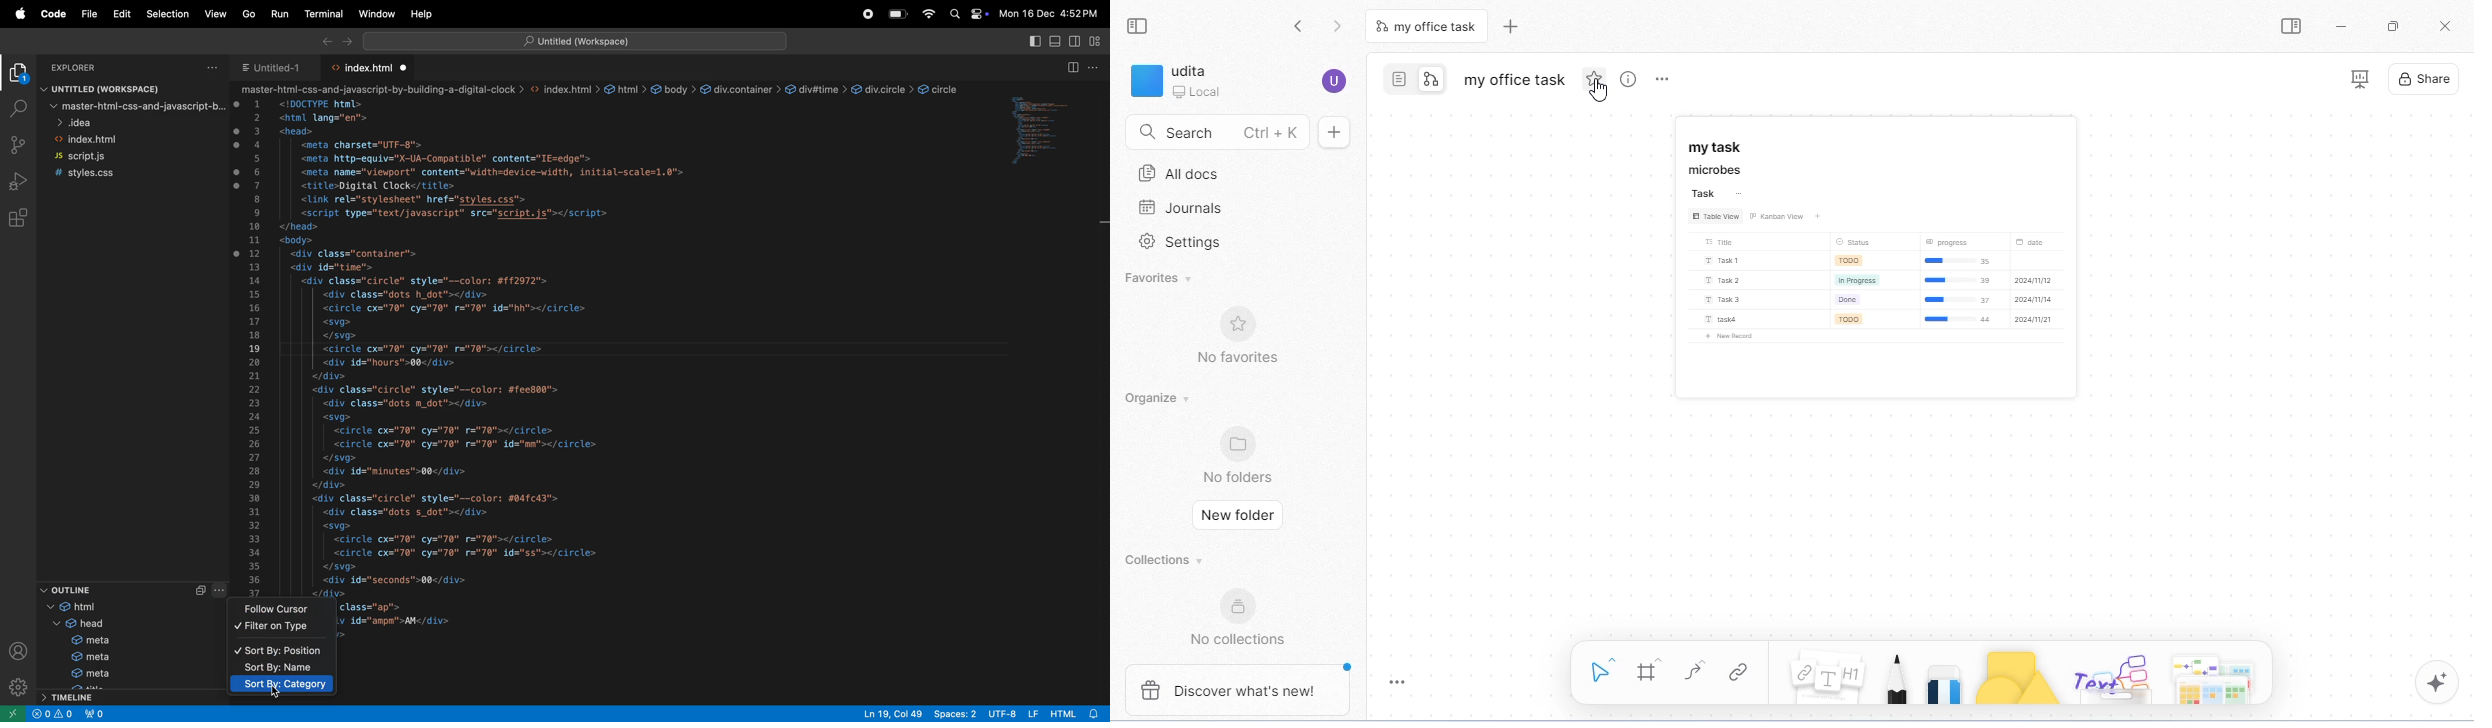 This screenshot has height=728, width=2492. What do you see at coordinates (1216, 133) in the screenshot?
I see `search` at bounding box center [1216, 133].